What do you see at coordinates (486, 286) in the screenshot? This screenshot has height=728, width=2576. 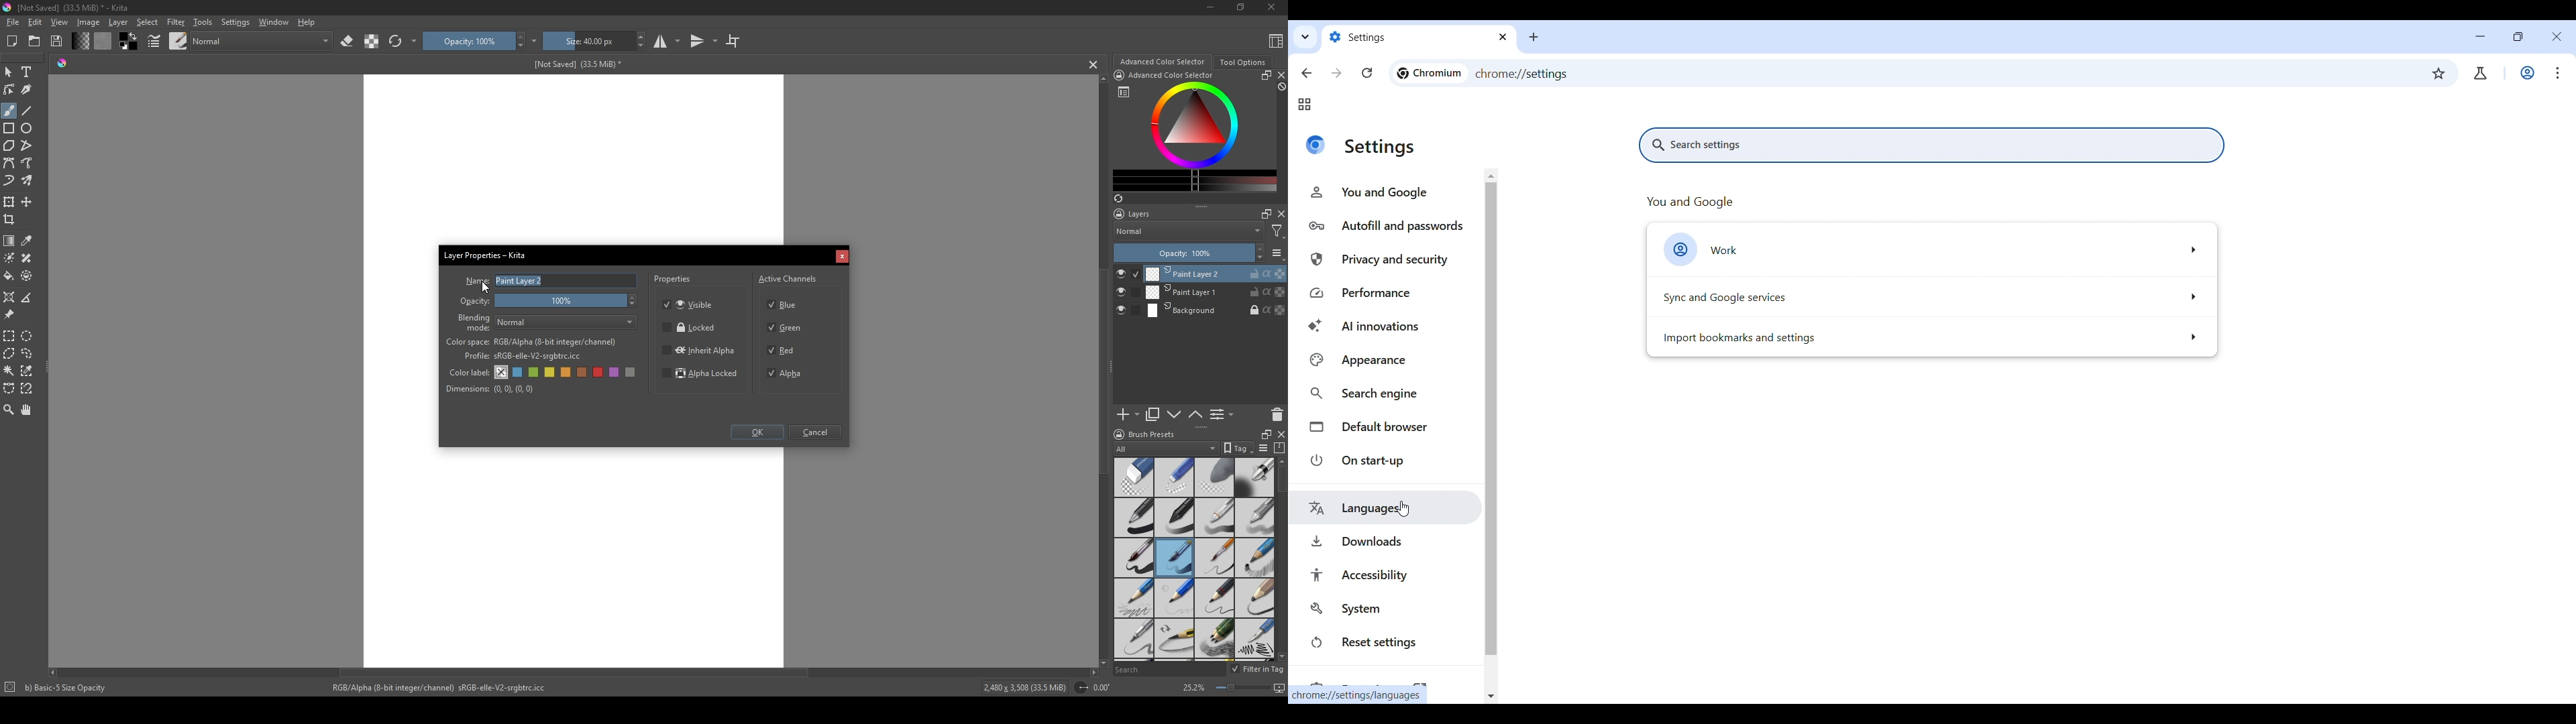 I see `cursor` at bounding box center [486, 286].